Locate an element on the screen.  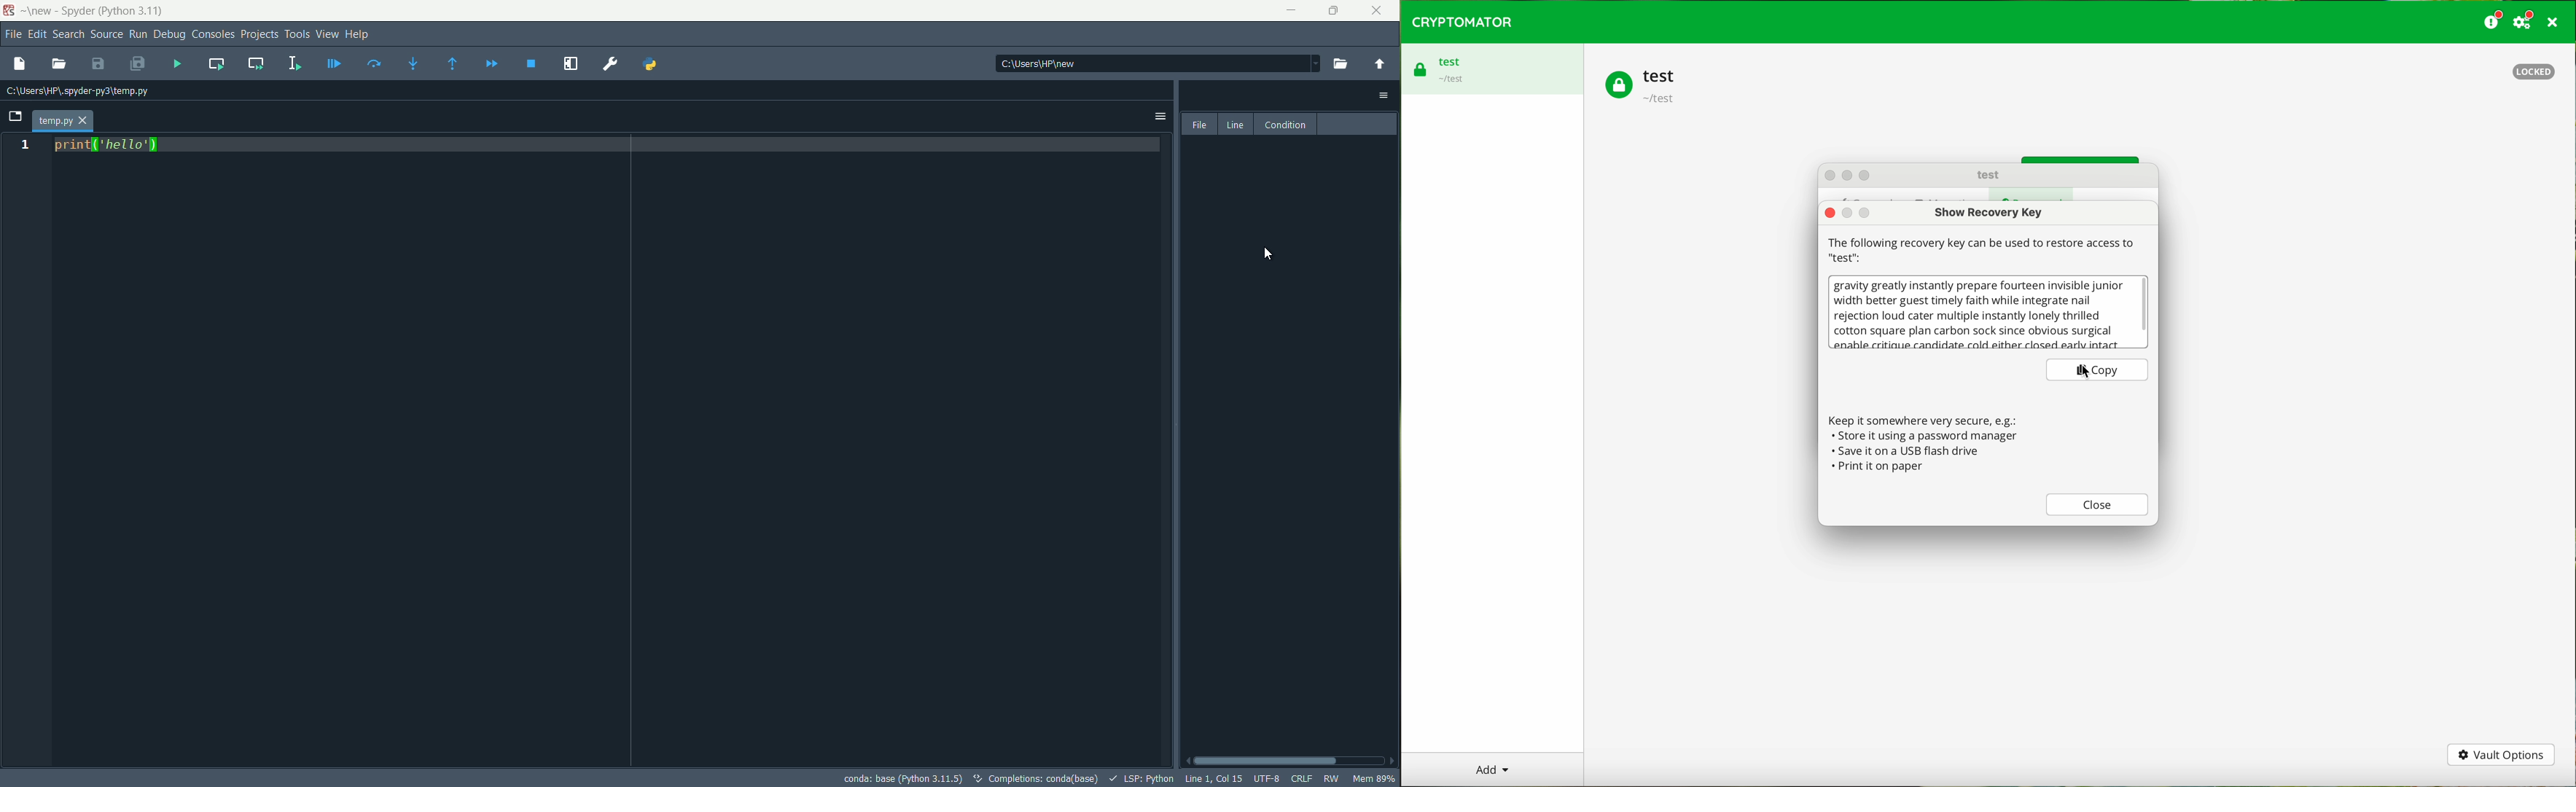
projects menu is located at coordinates (259, 35).